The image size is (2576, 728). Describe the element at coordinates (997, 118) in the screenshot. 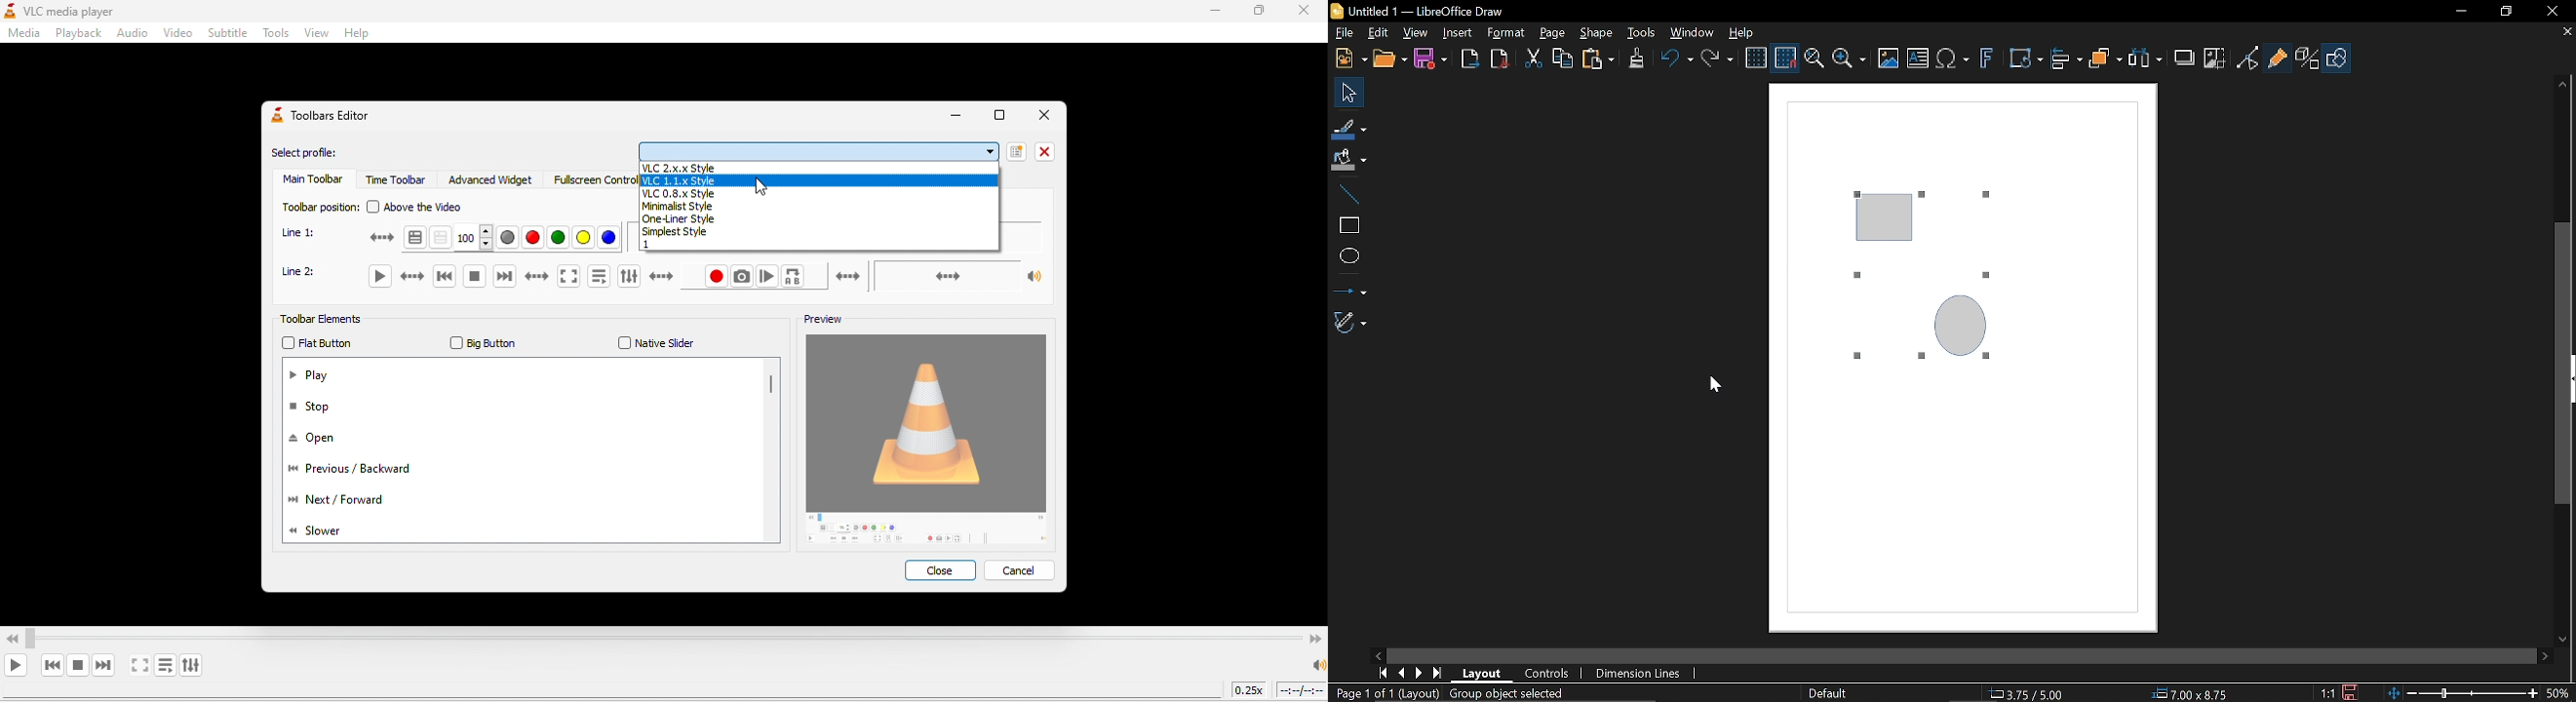

I see `Full Screen ` at that location.